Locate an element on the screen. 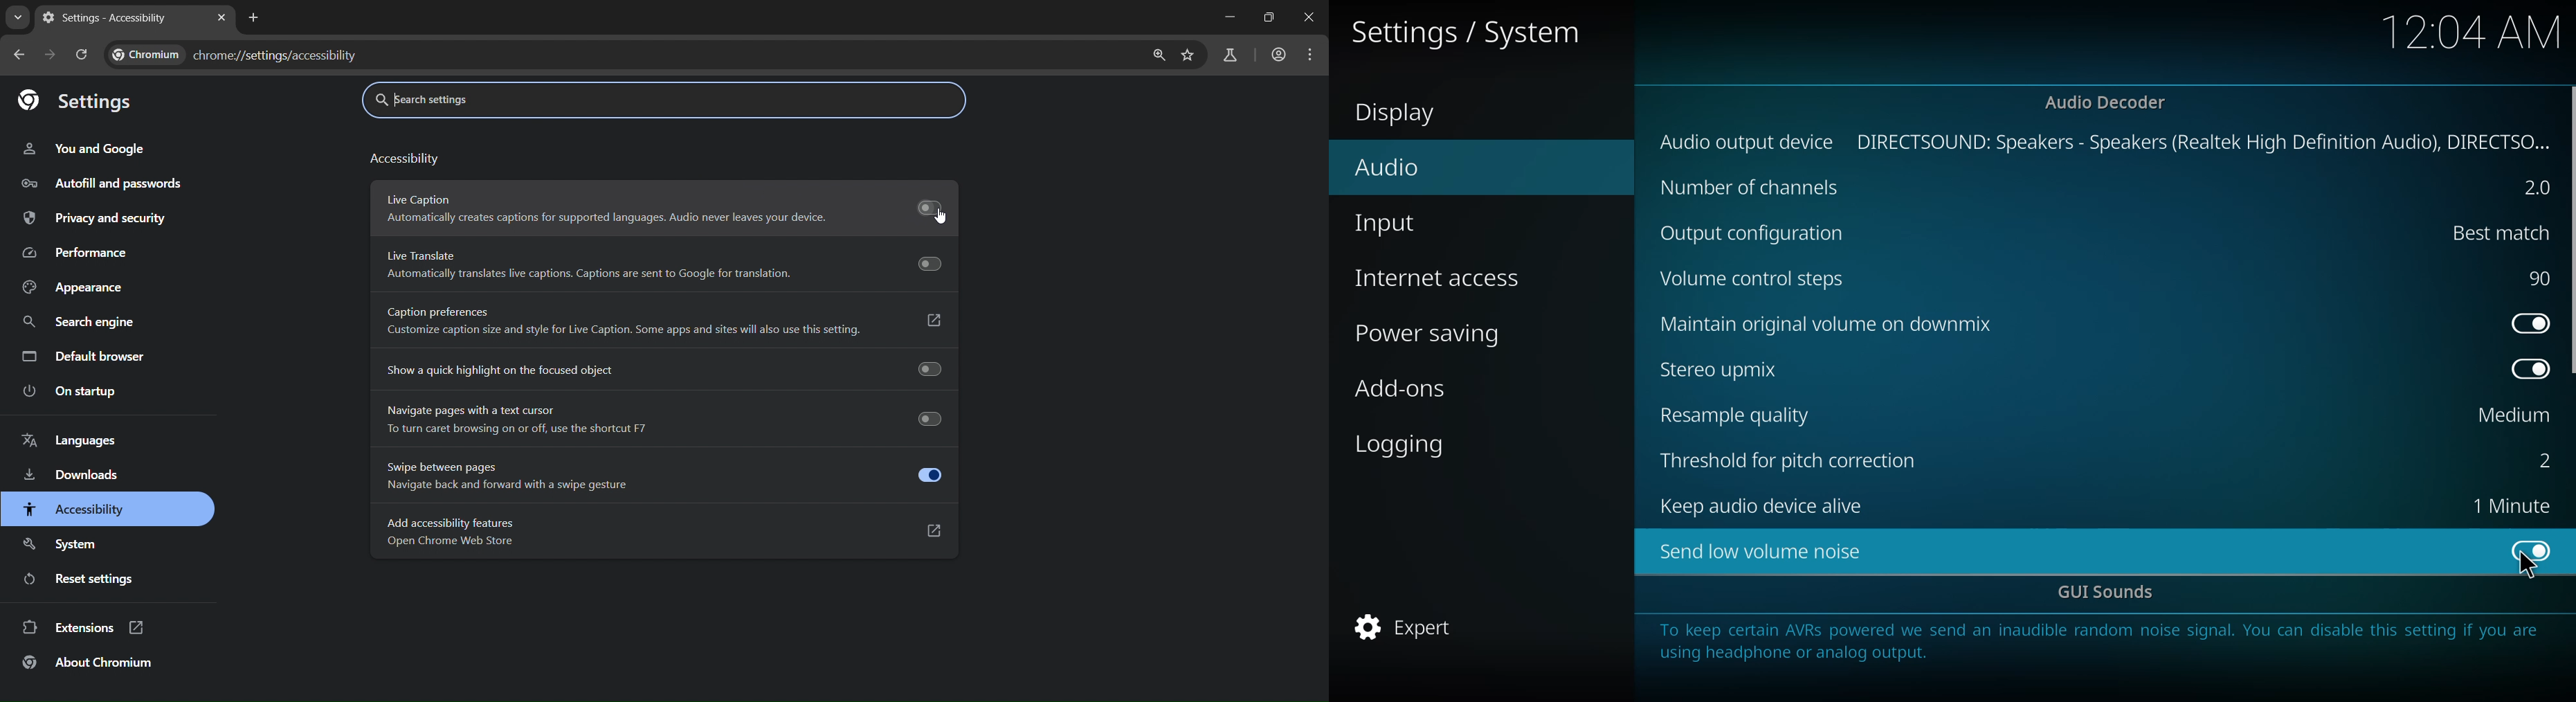  logging is located at coordinates (1411, 445).